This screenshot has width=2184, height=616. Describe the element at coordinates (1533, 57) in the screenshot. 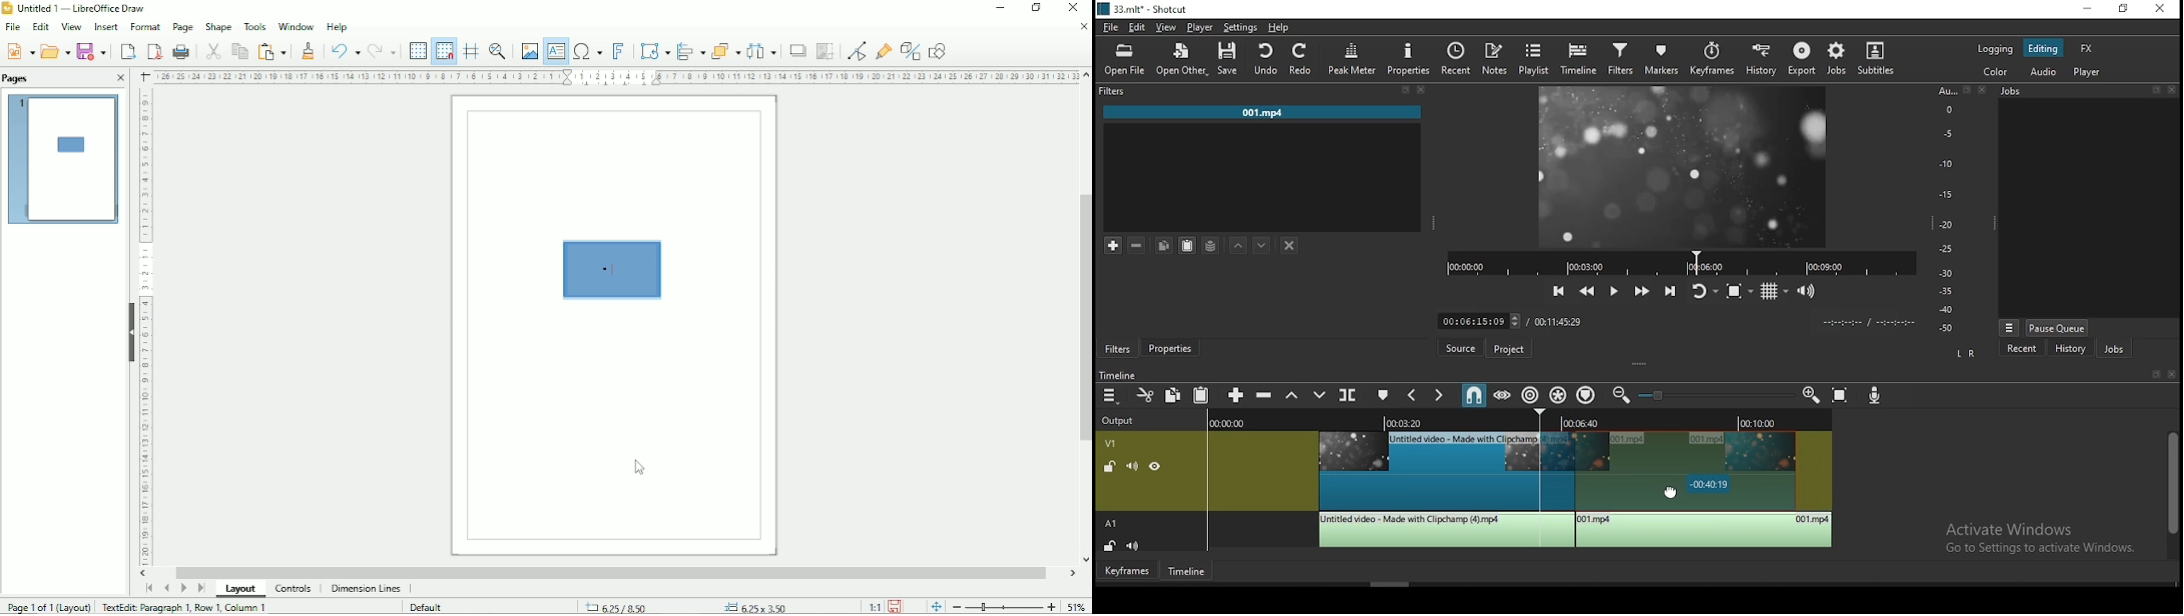

I see `playlist` at that location.